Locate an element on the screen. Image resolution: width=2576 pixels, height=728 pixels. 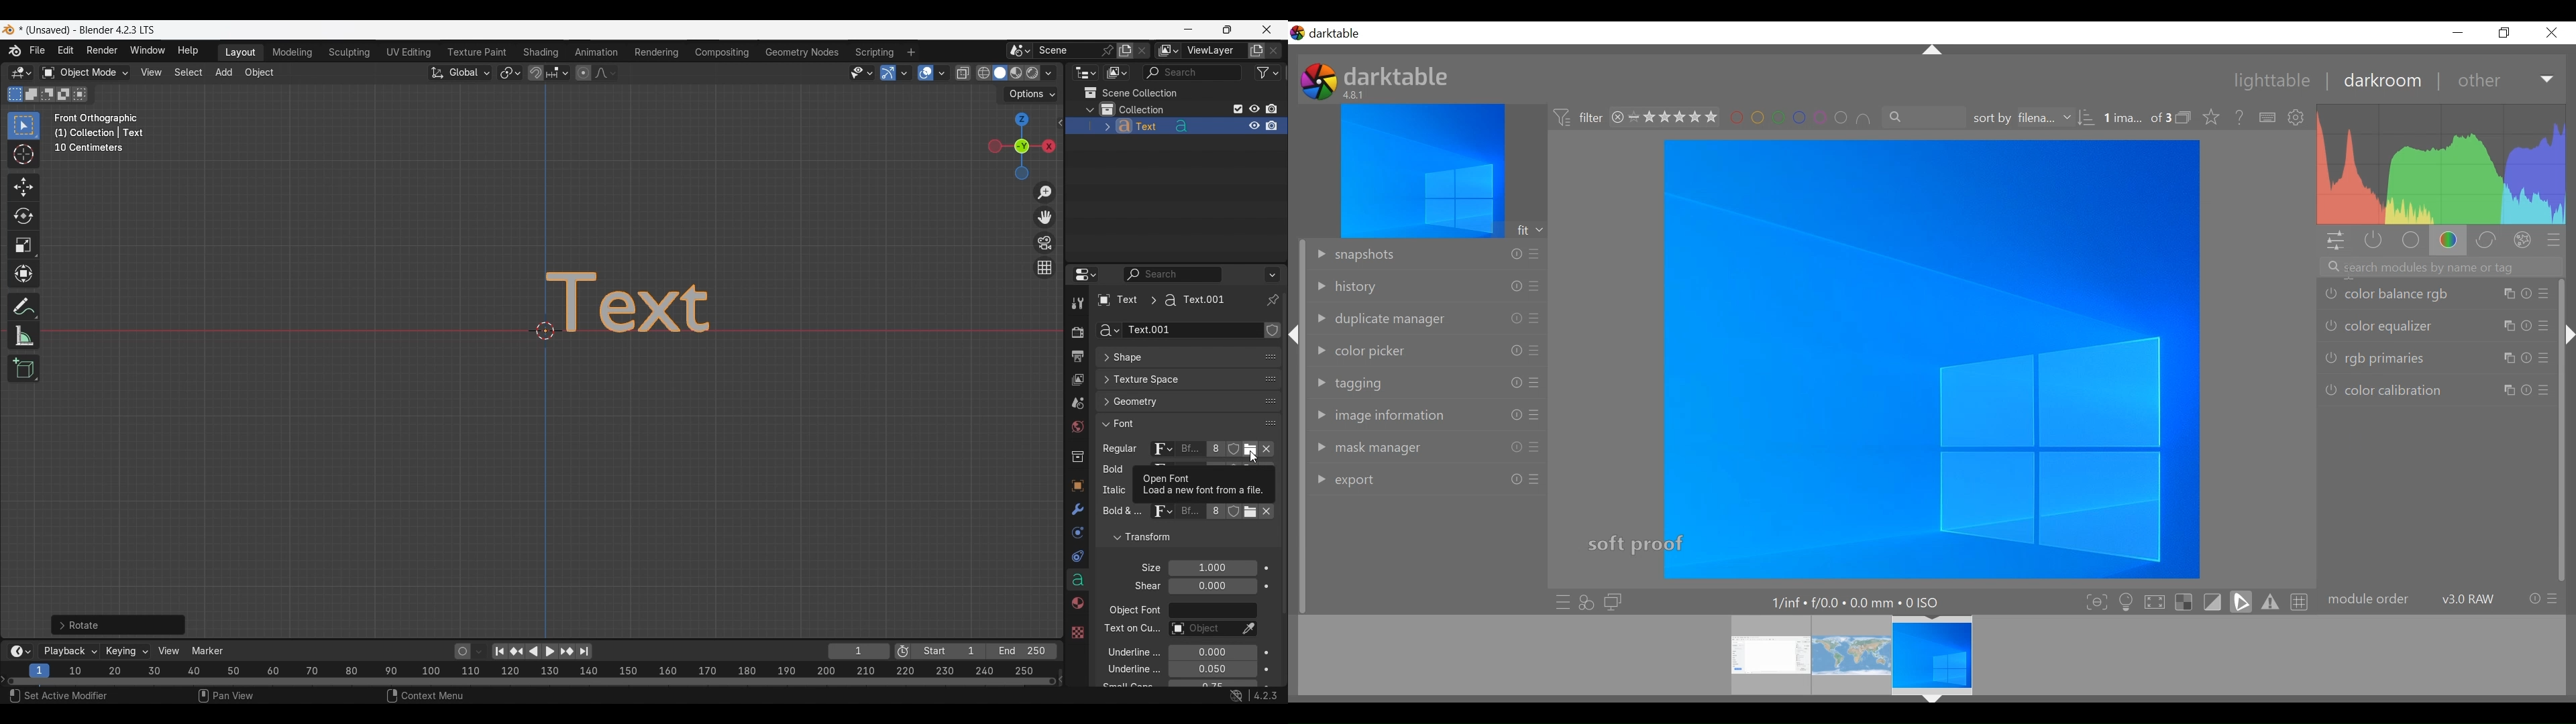
history is located at coordinates (1346, 288).